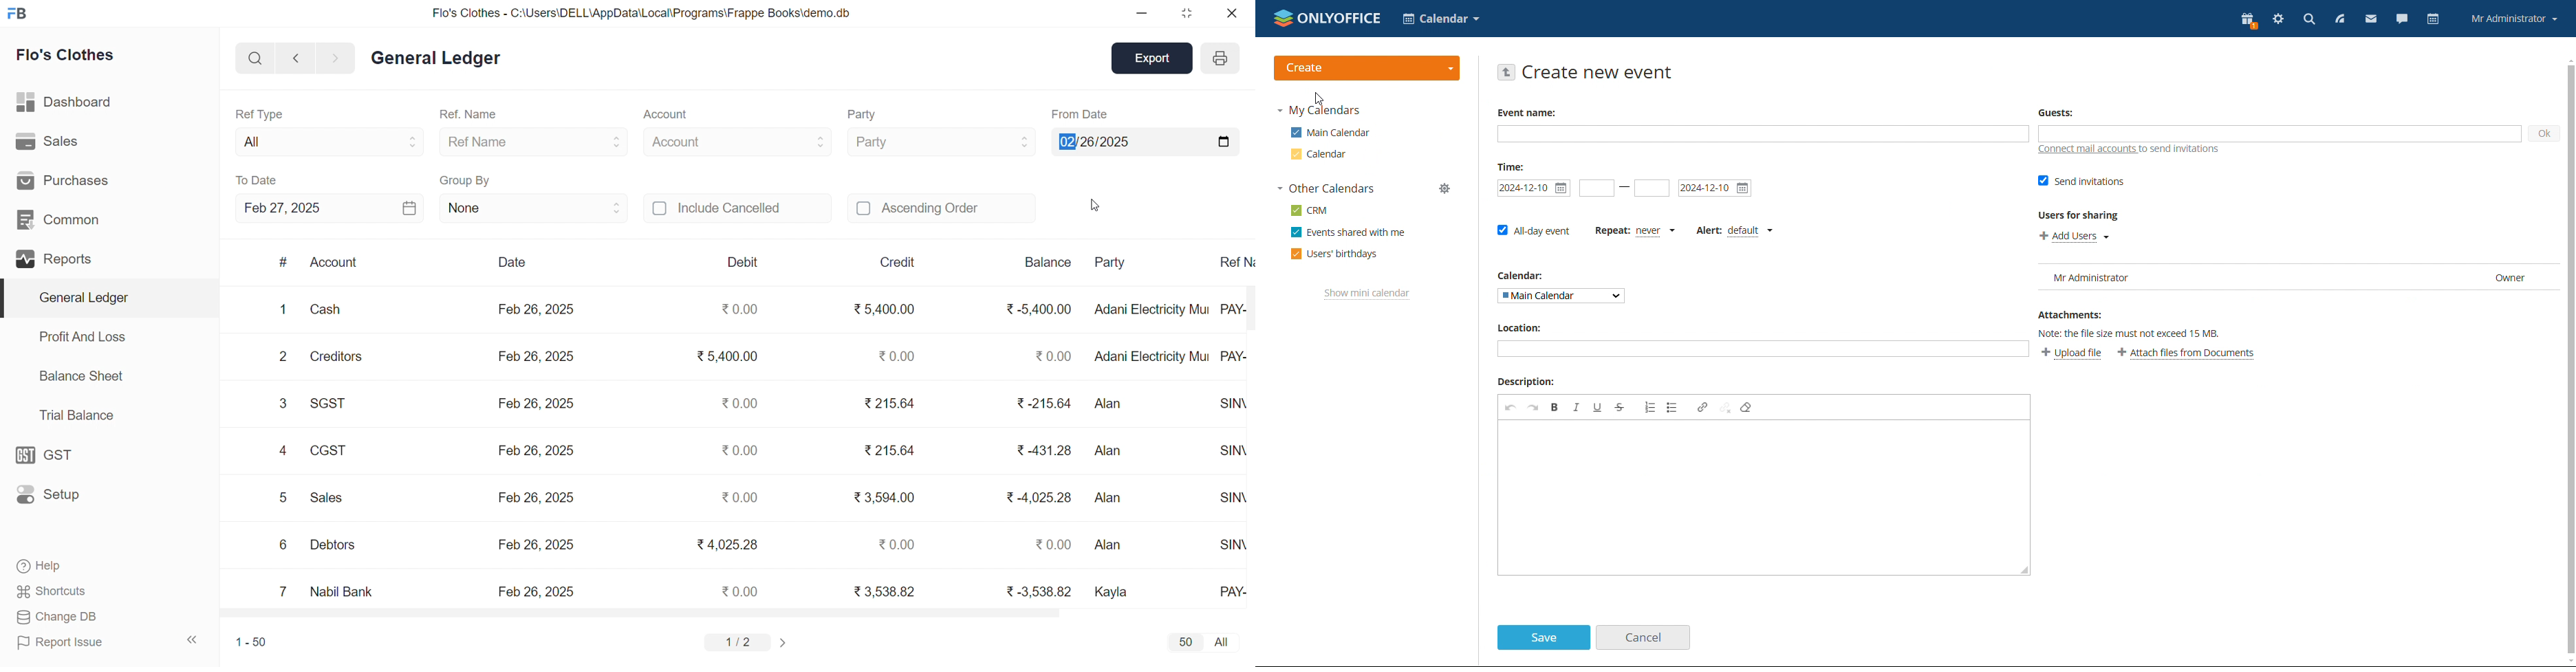 The image size is (2576, 672). Describe the element at coordinates (1543, 637) in the screenshot. I see `save` at that location.